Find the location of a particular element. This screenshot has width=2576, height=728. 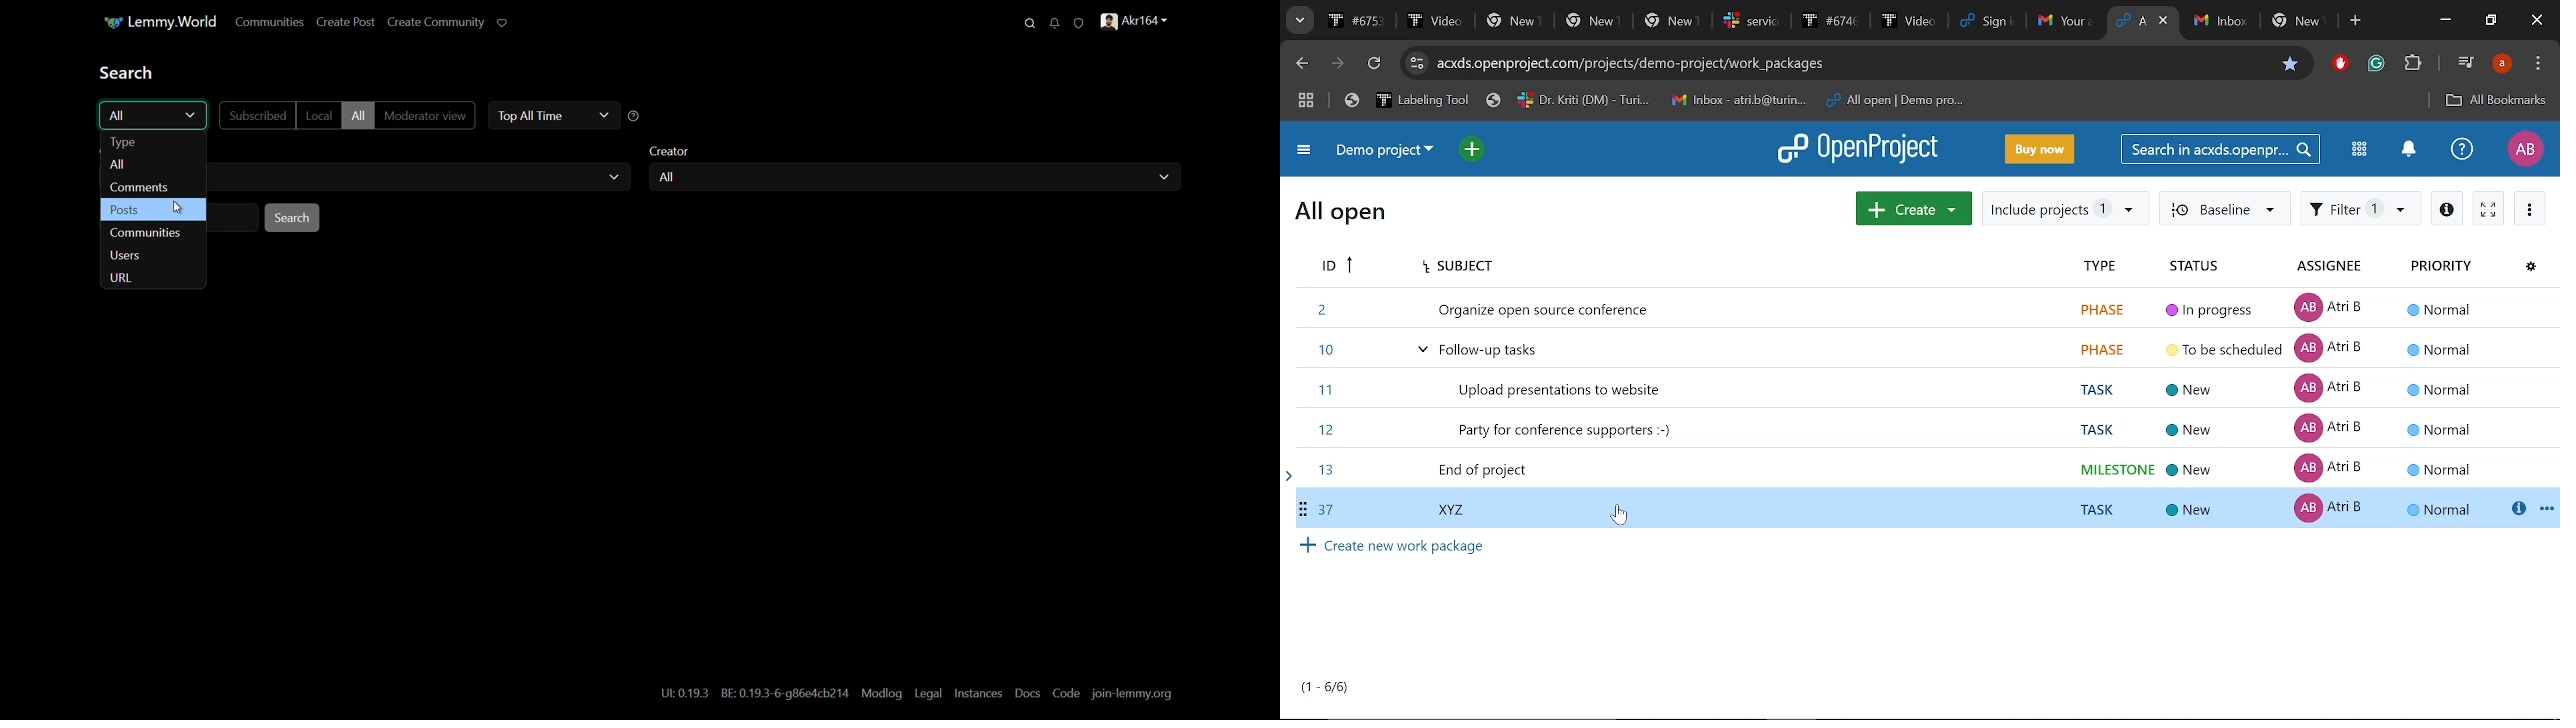

Customize and control chrome is located at coordinates (2538, 64).